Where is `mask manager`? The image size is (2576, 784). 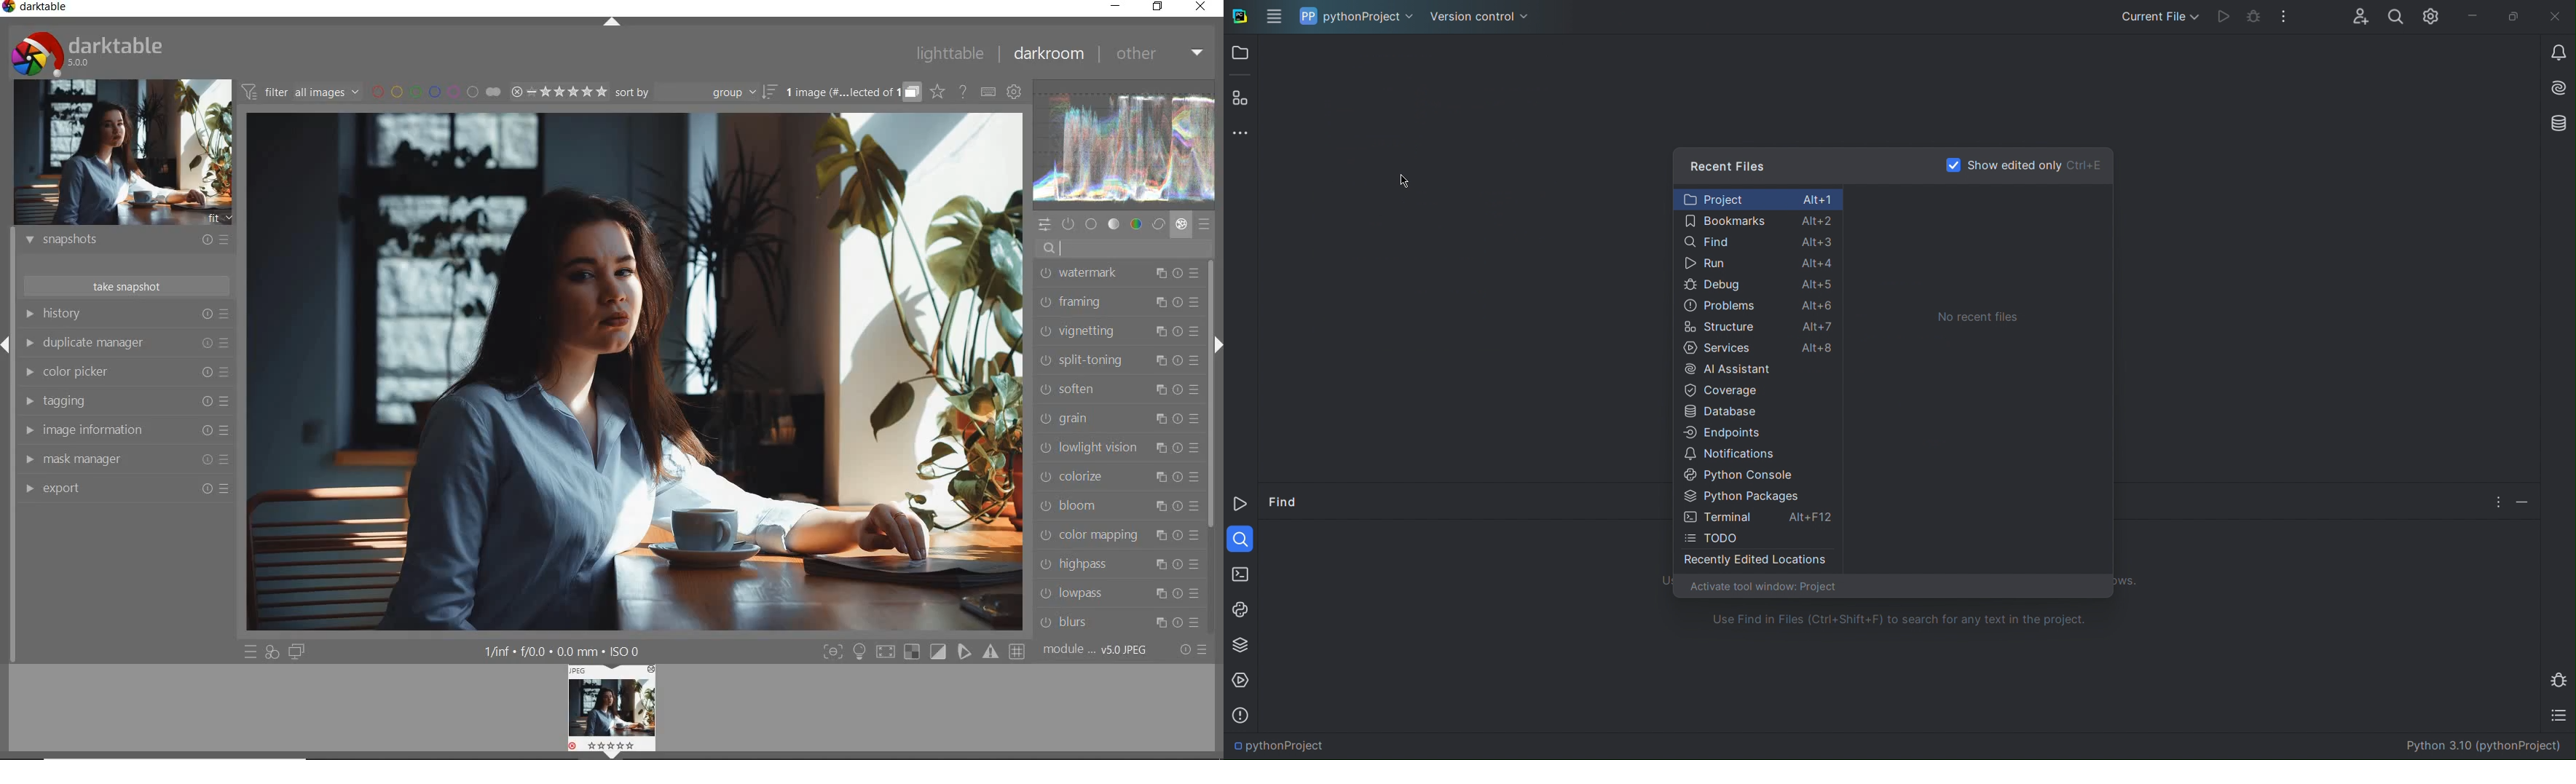
mask manager is located at coordinates (124, 460).